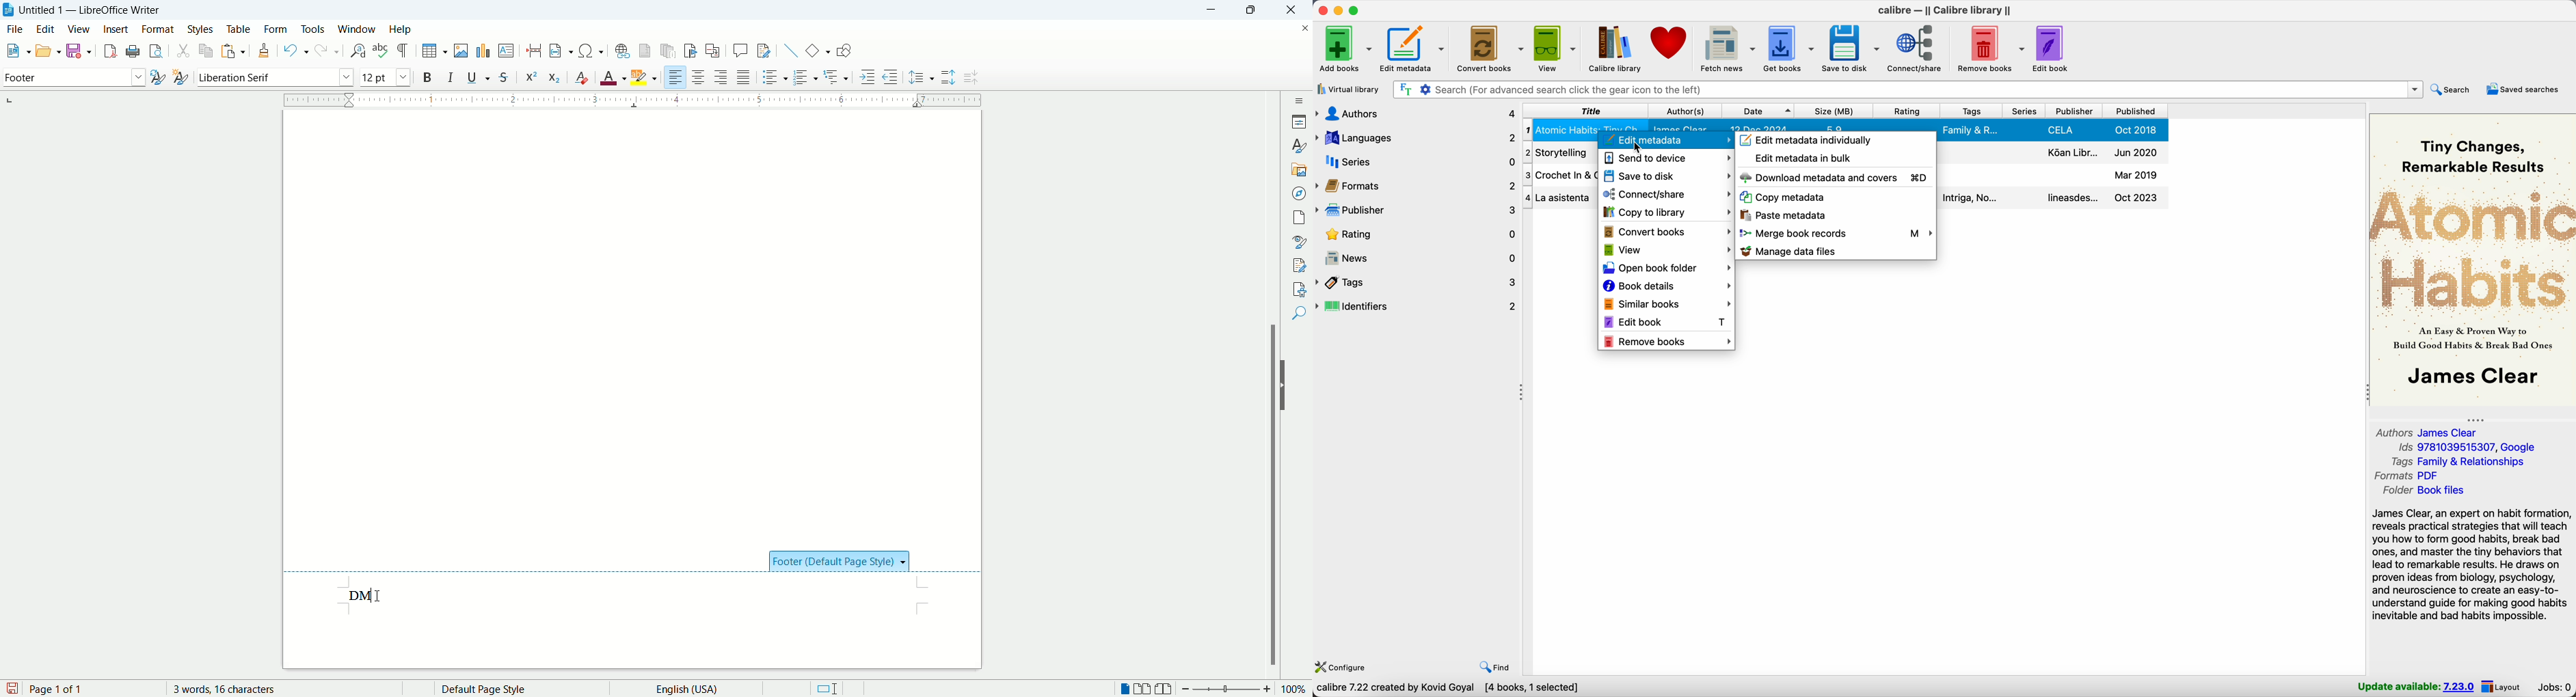 The image size is (2576, 700). Describe the element at coordinates (1448, 688) in the screenshot. I see `Calibre 7.22 created by Kovid Goyal [4 books, 1 selected]` at that location.